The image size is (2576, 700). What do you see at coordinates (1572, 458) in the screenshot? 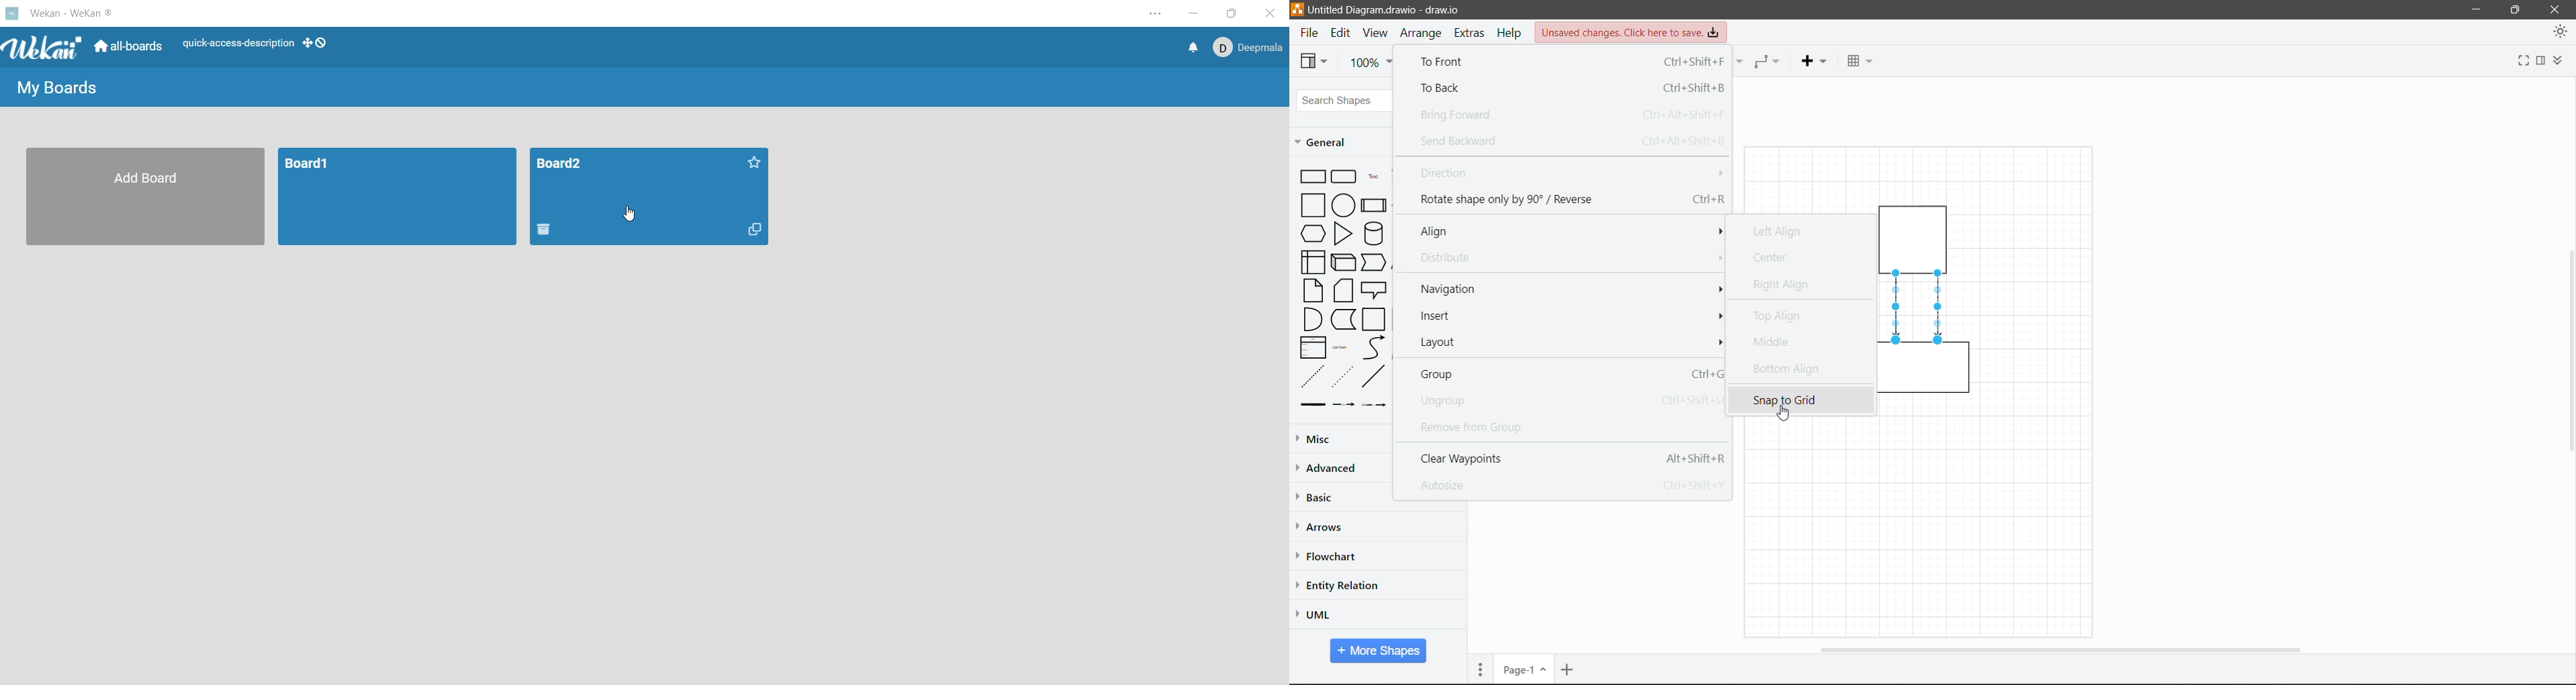
I see `Clear Waypoints` at bounding box center [1572, 458].